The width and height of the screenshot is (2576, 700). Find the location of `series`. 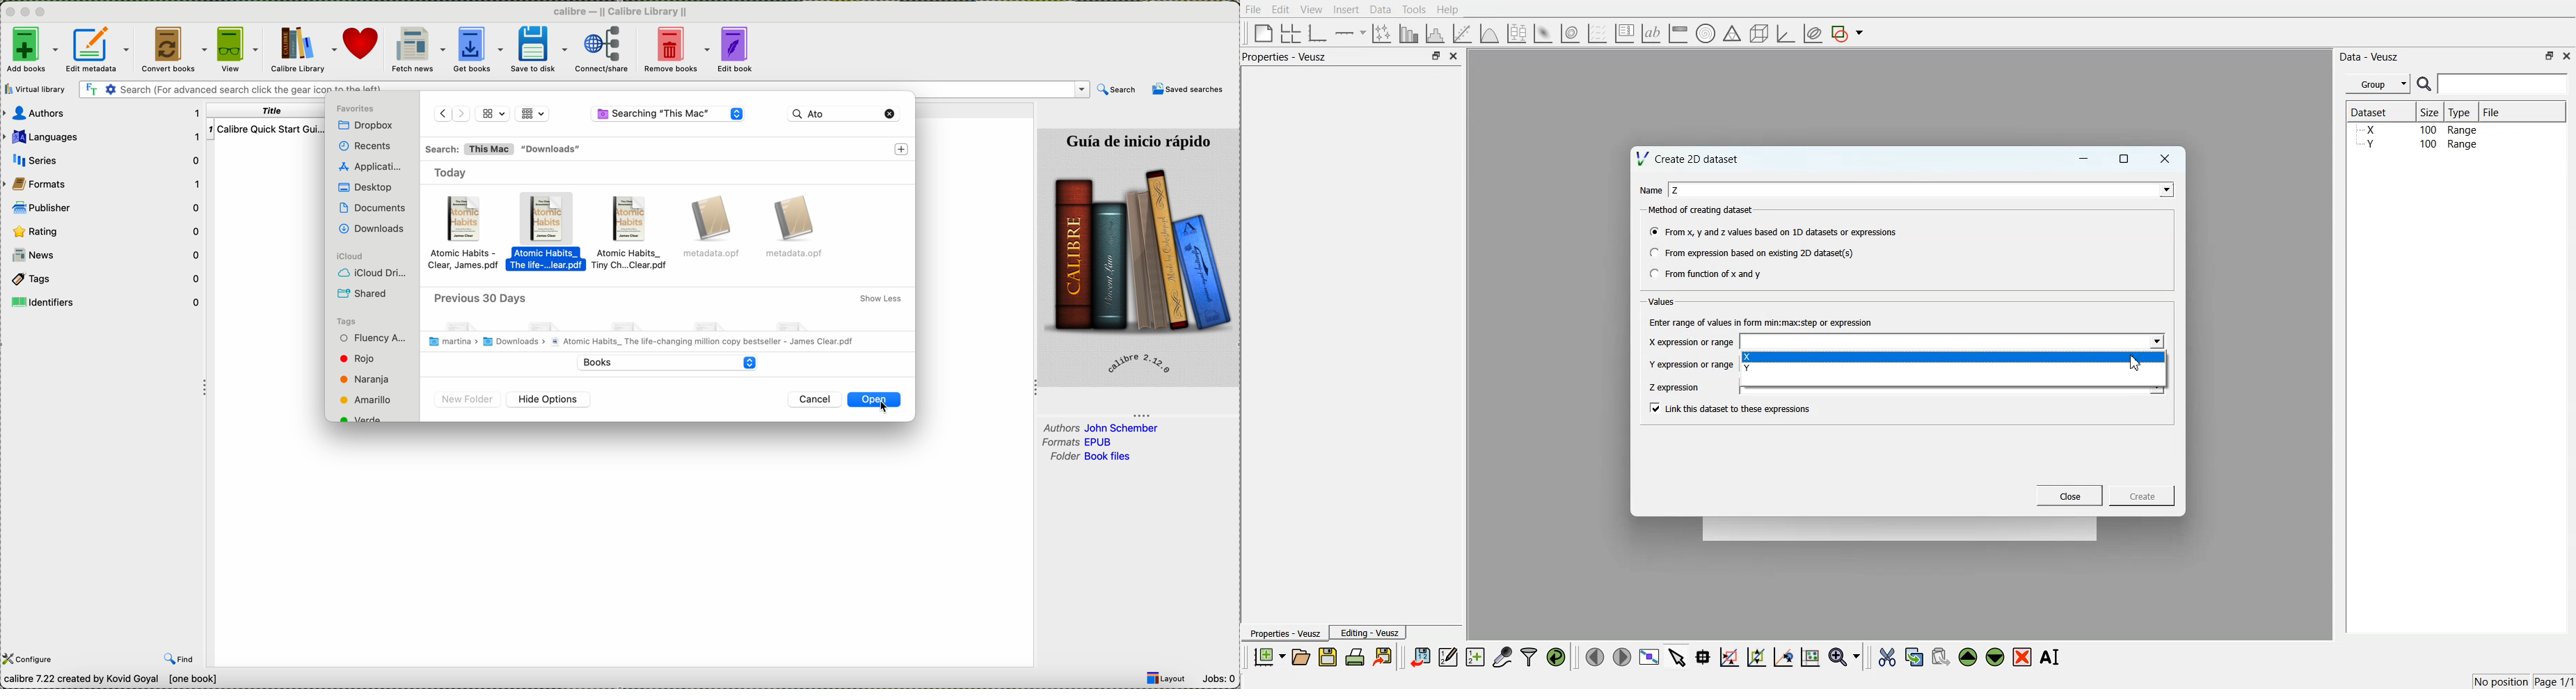

series is located at coordinates (104, 160).